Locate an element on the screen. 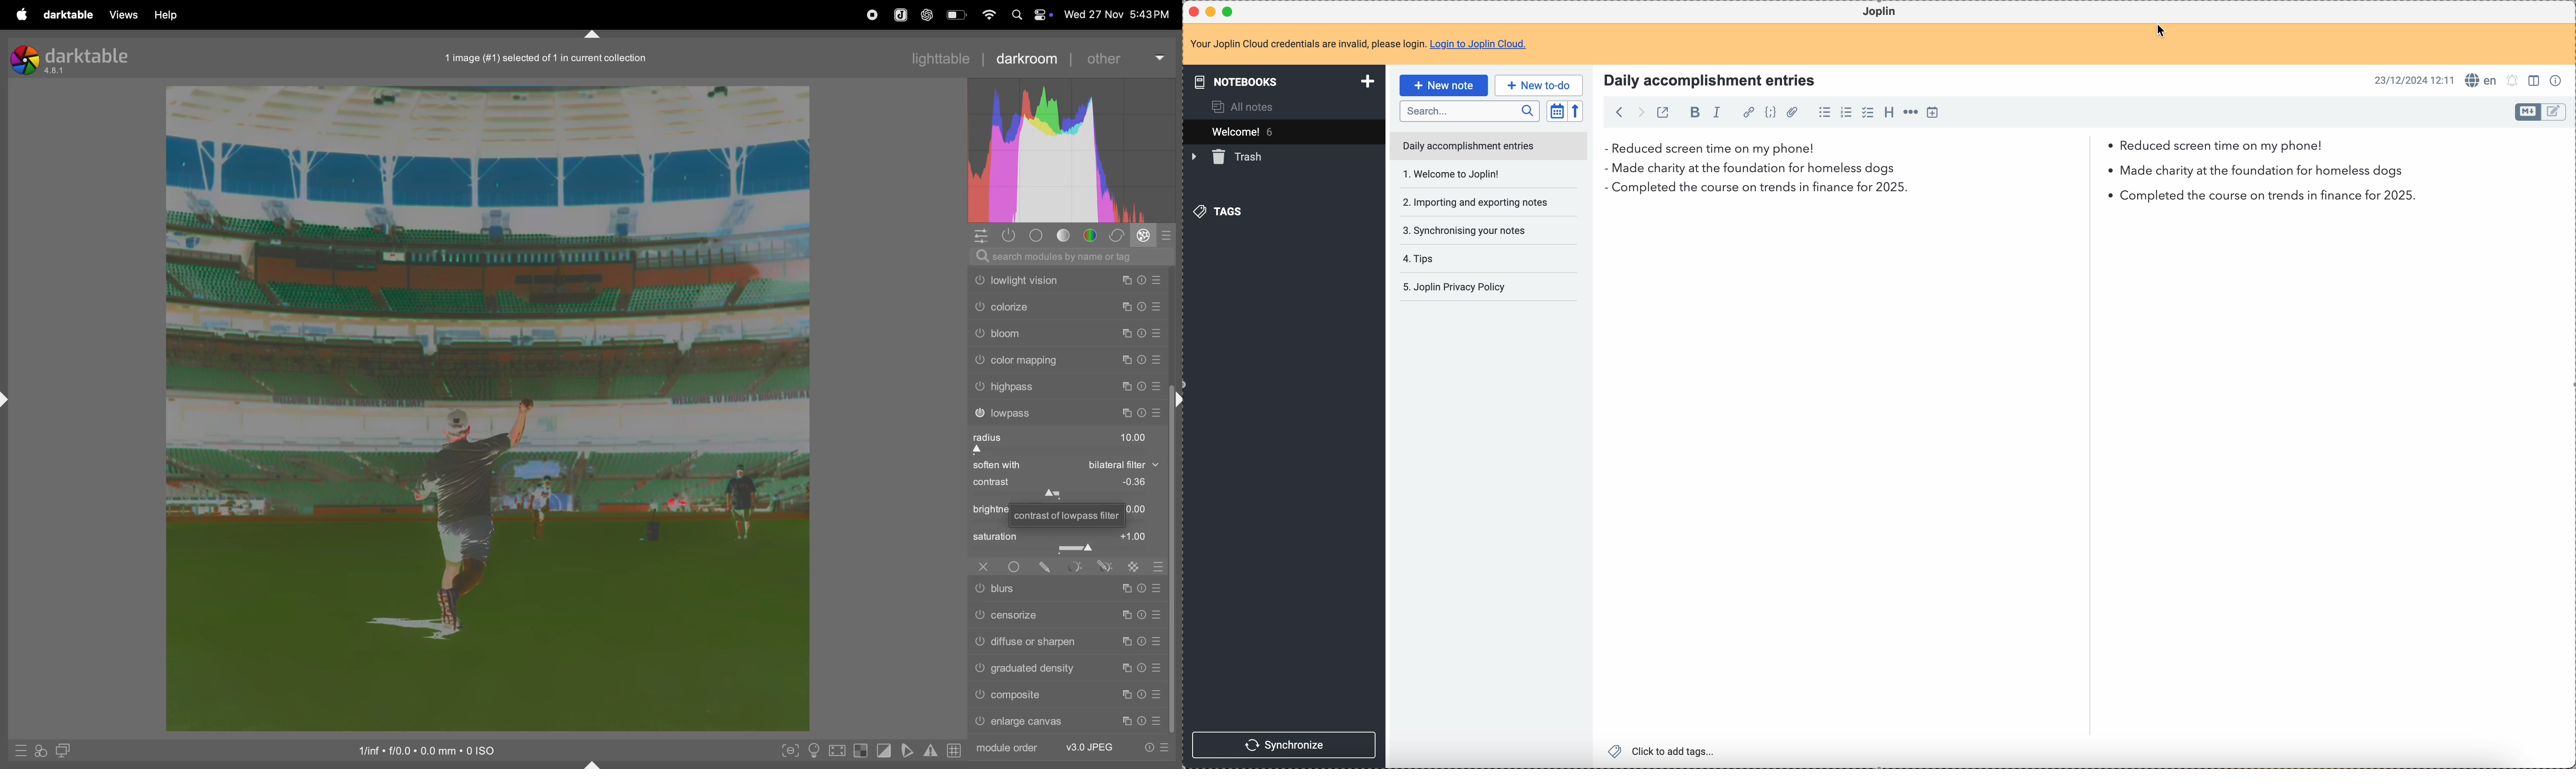 The height and width of the screenshot is (784, 2576). effect is located at coordinates (1143, 236).